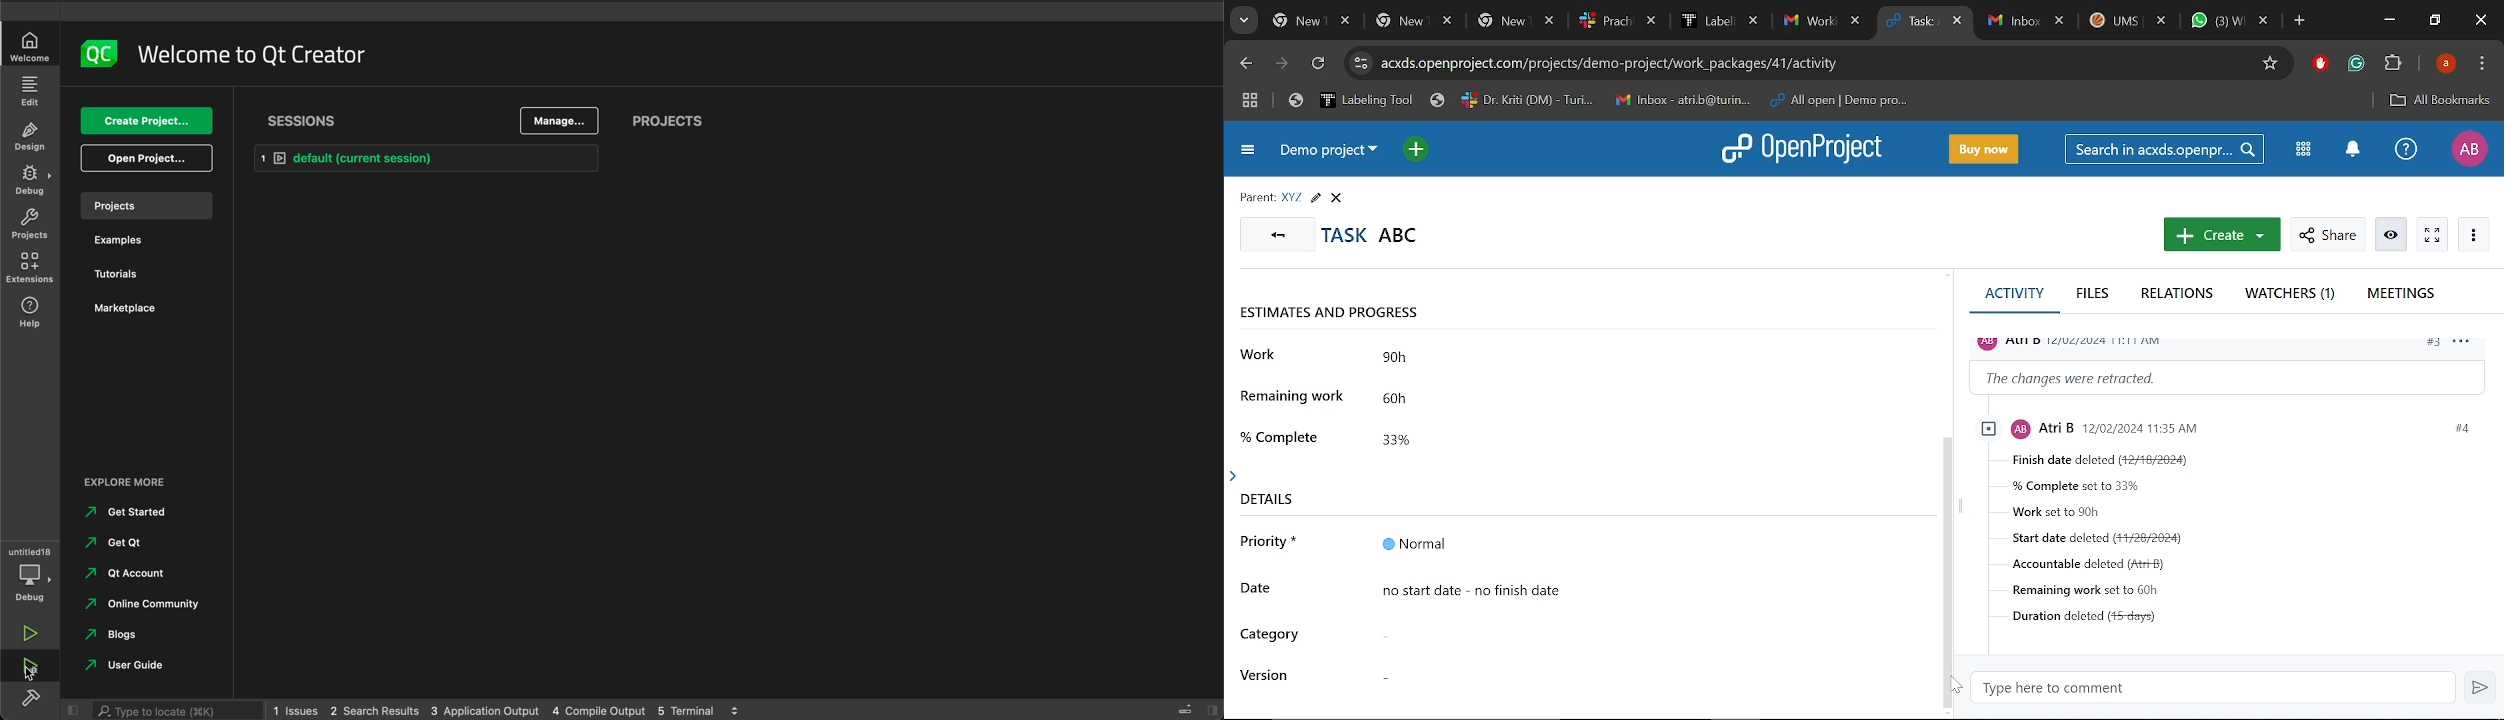  Describe the element at coordinates (29, 47) in the screenshot. I see `welcome` at that location.